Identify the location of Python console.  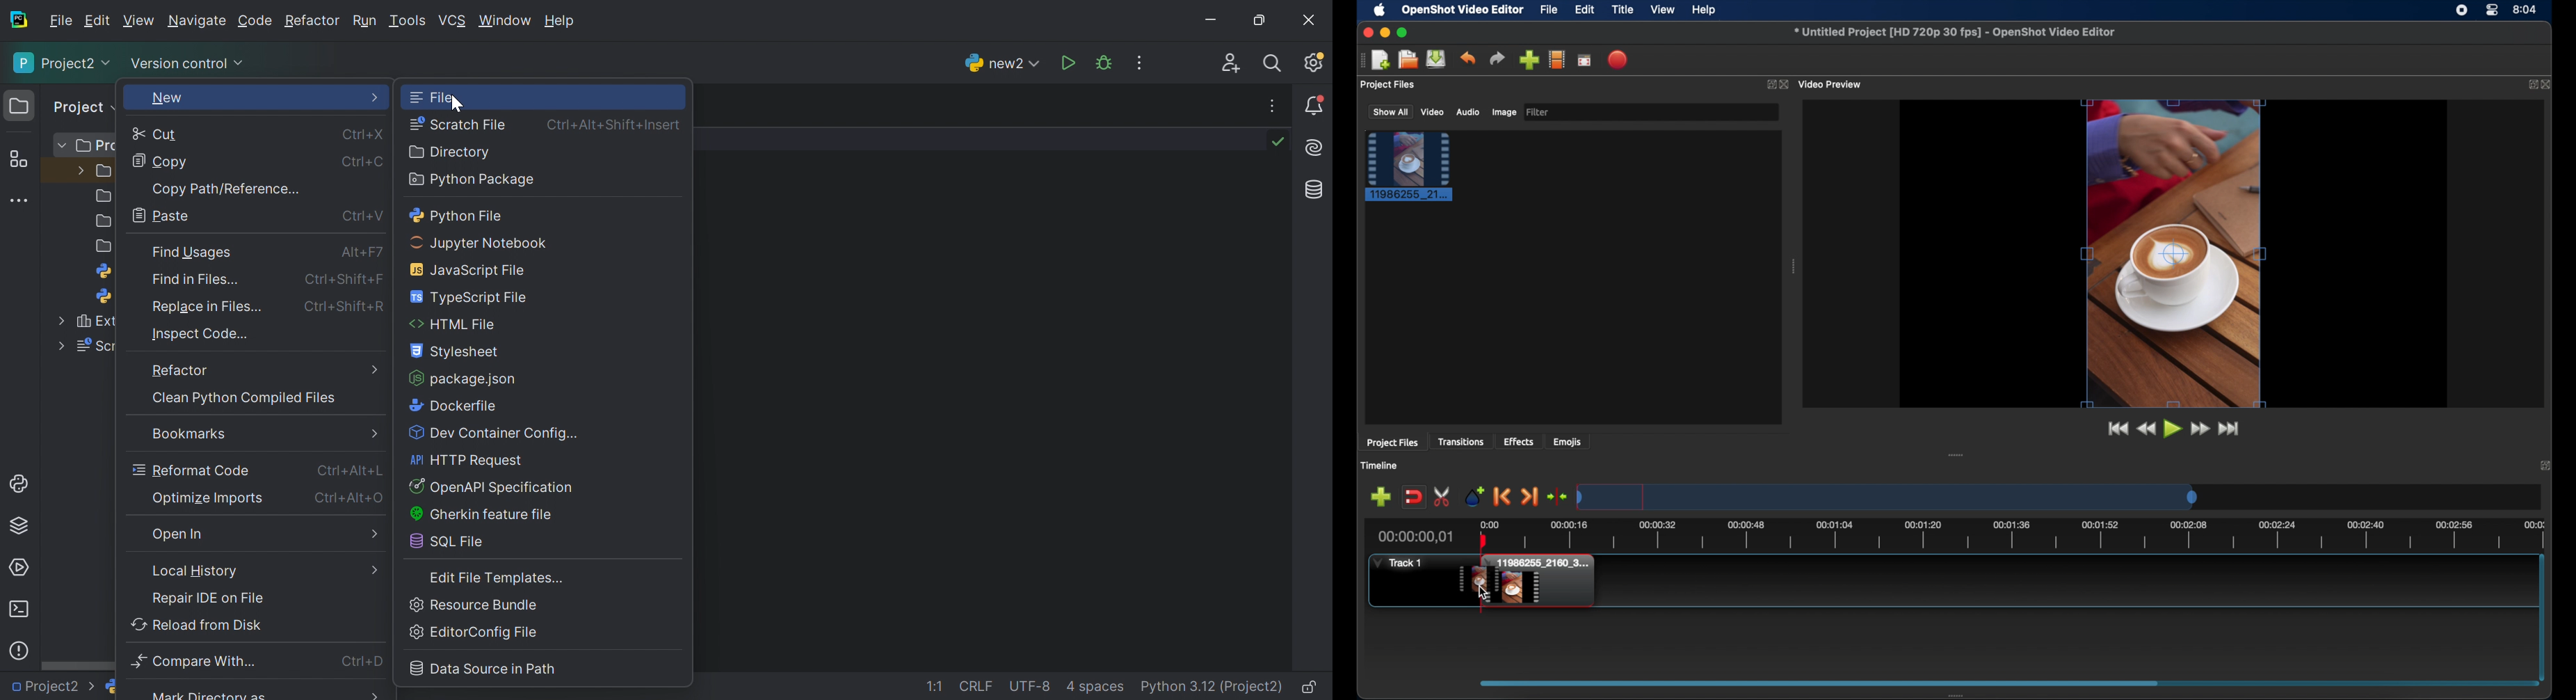
(20, 484).